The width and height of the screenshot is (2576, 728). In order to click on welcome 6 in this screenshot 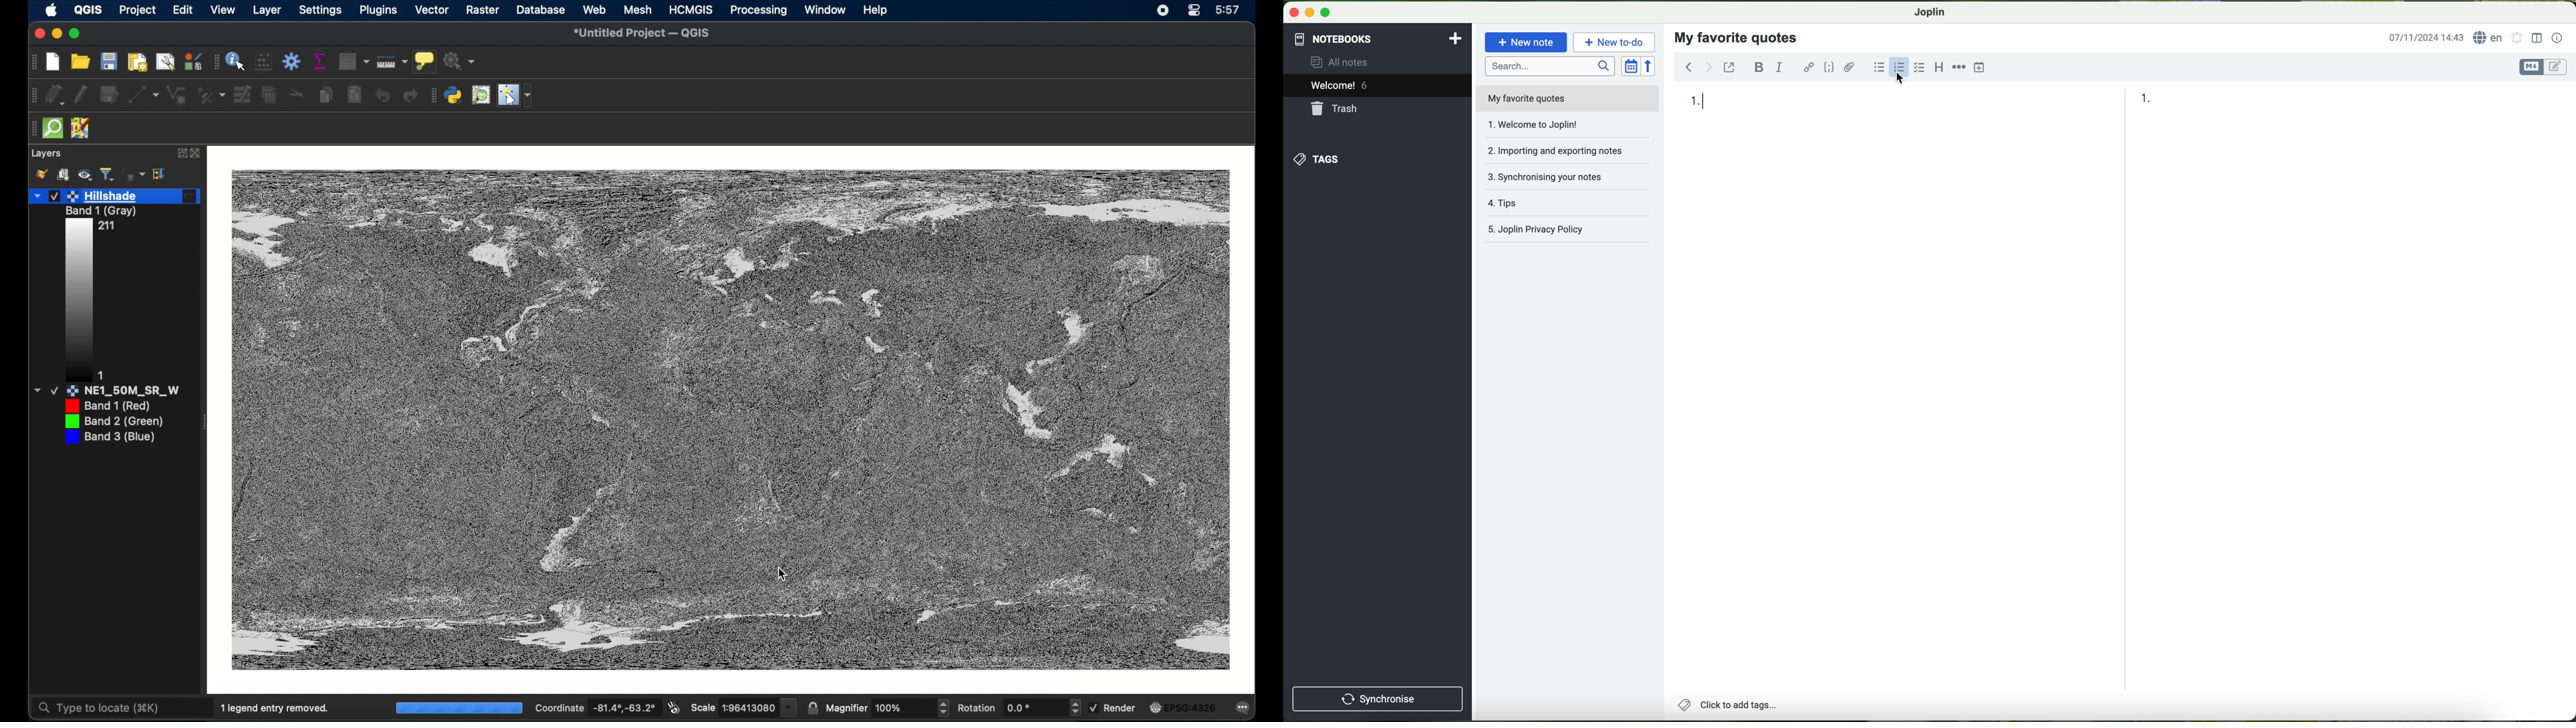, I will do `click(1381, 85)`.